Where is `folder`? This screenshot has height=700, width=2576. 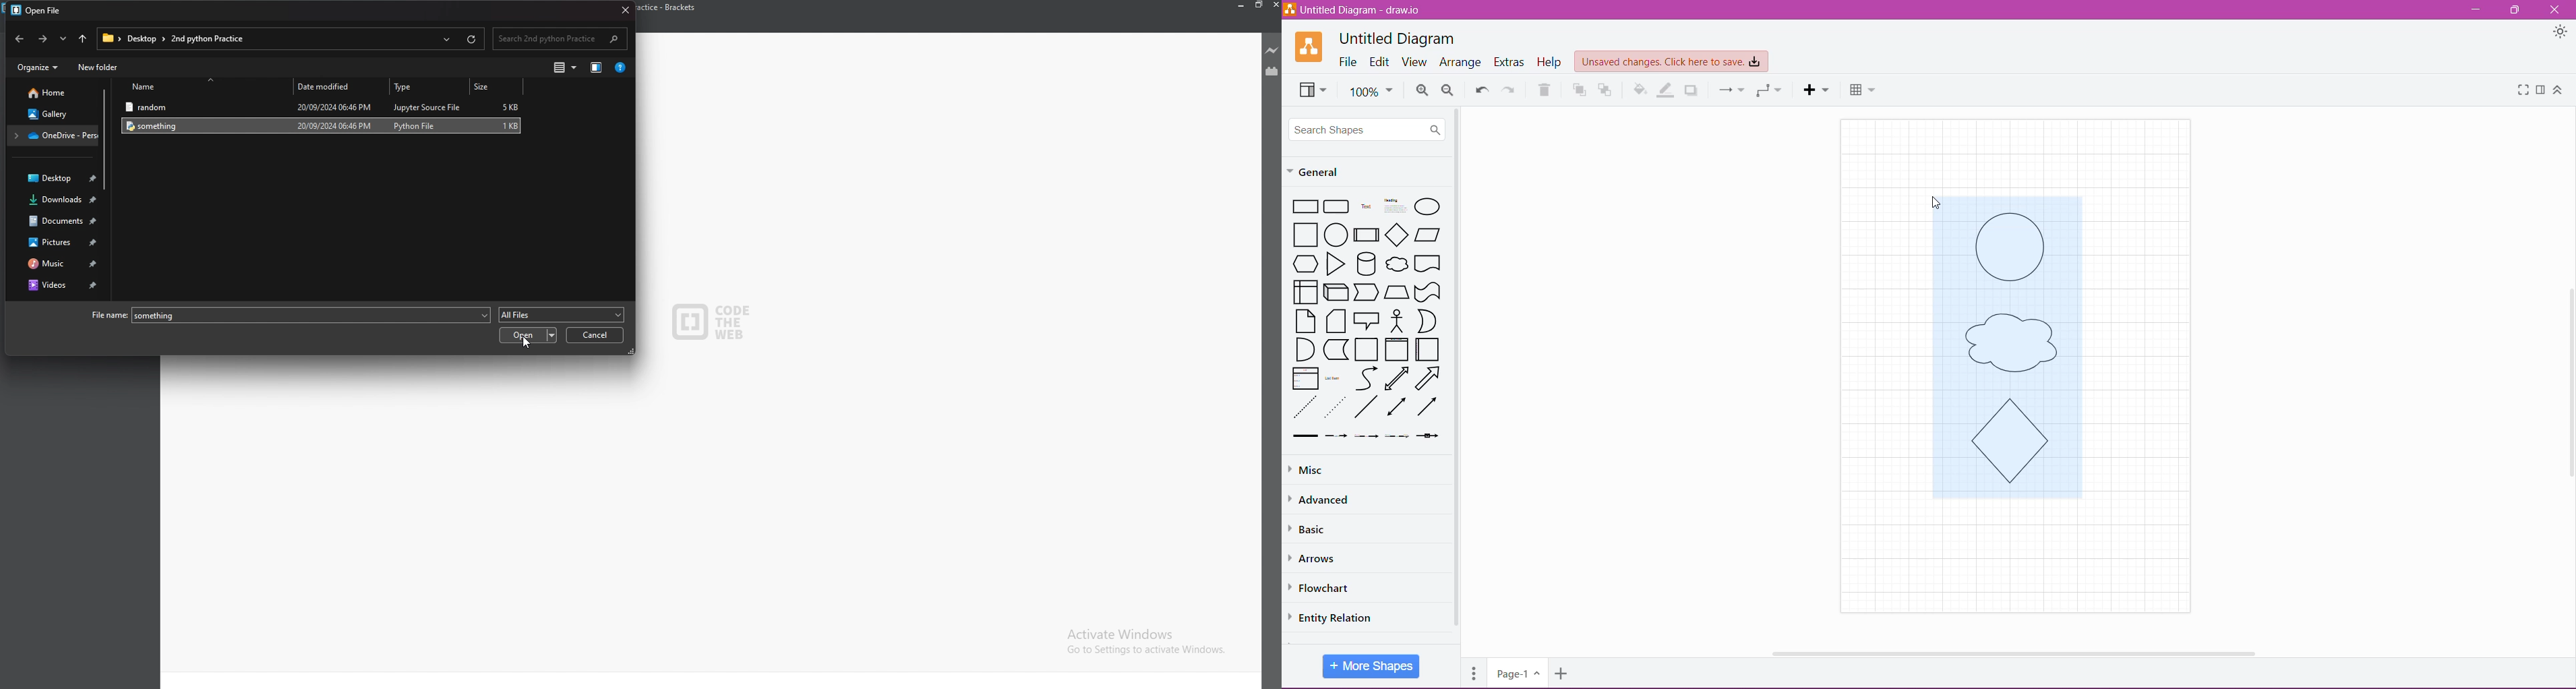 folder is located at coordinates (109, 39).